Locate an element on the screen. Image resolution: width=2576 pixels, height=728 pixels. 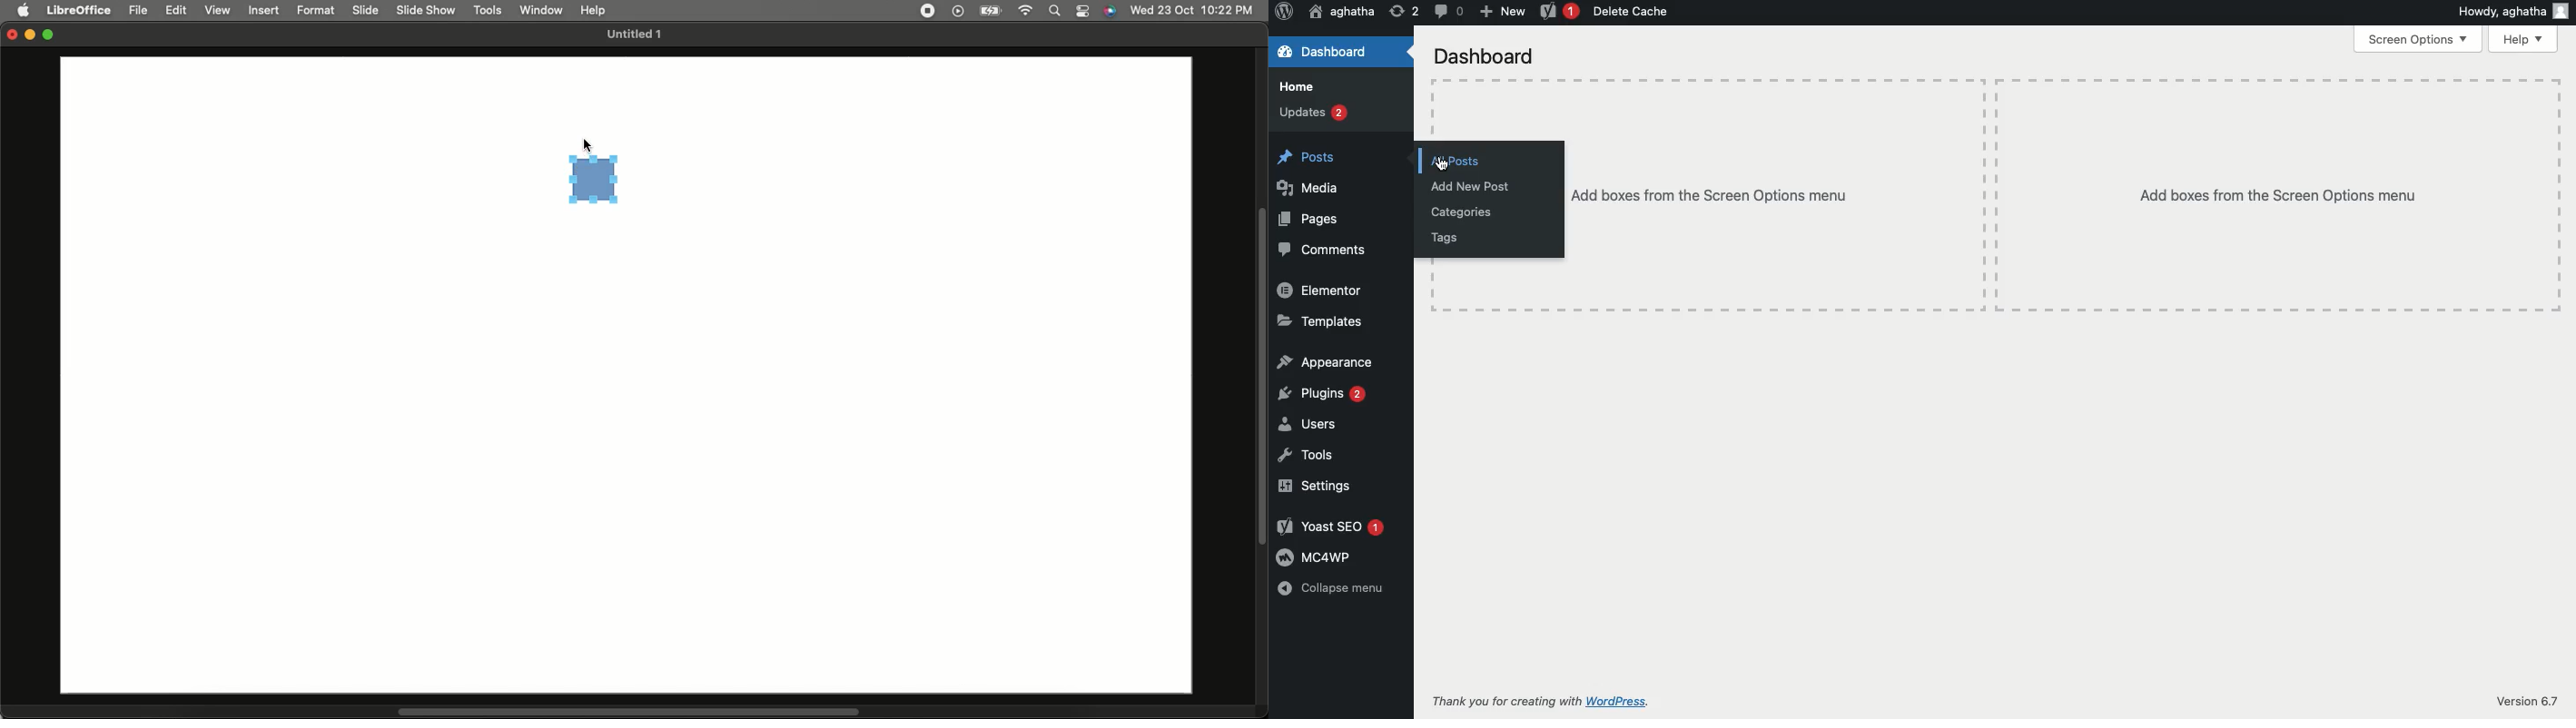
cursor is located at coordinates (1439, 166).